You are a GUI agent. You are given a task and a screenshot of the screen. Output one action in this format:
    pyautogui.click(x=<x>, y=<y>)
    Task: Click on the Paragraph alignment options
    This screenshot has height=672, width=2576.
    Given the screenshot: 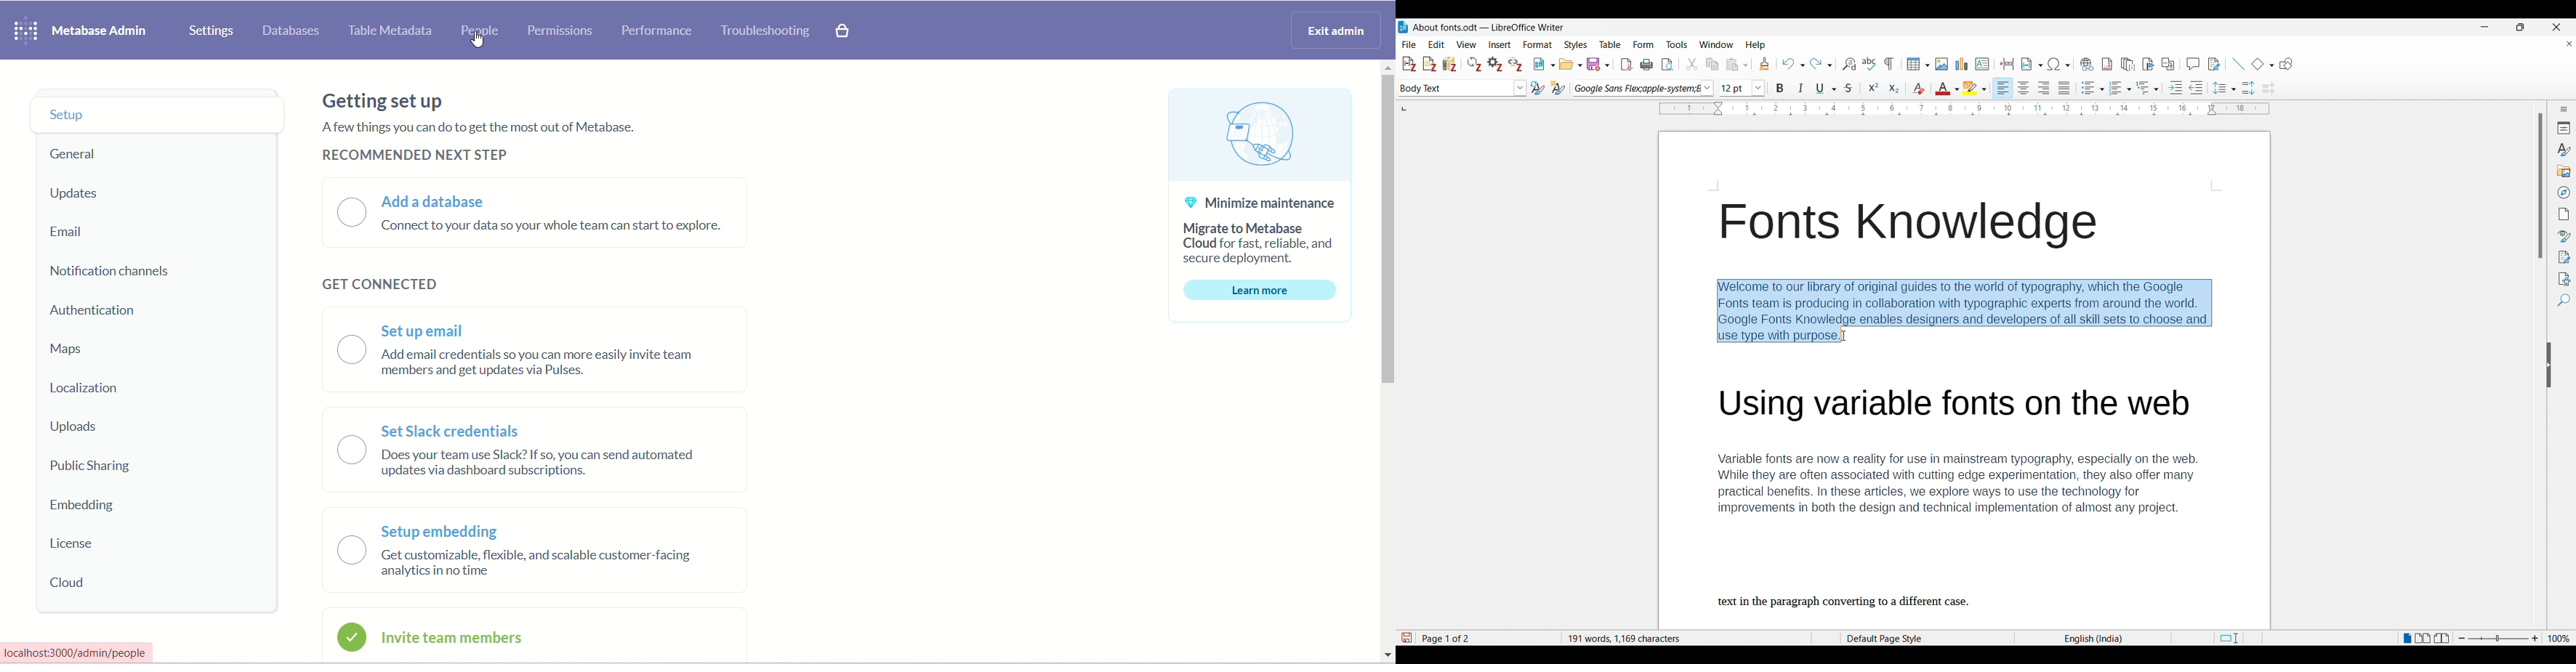 What is the action you would take?
    pyautogui.click(x=2033, y=88)
    